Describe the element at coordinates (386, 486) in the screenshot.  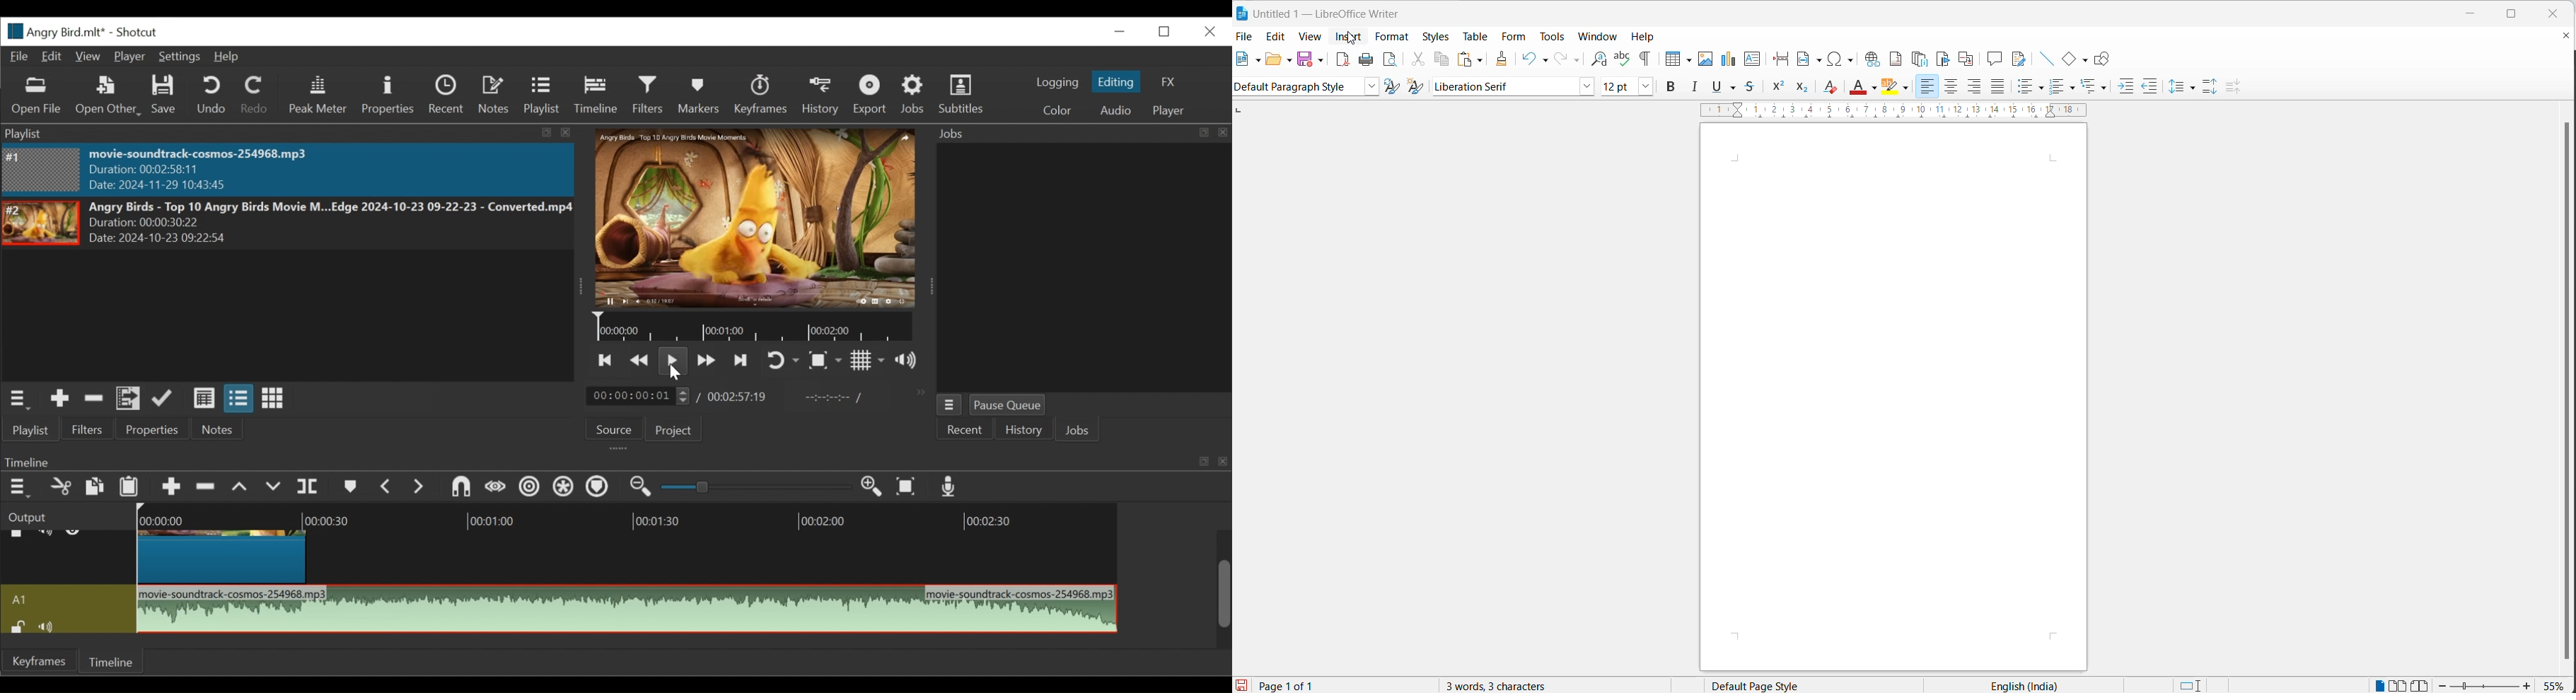
I see `Previous marker` at that location.